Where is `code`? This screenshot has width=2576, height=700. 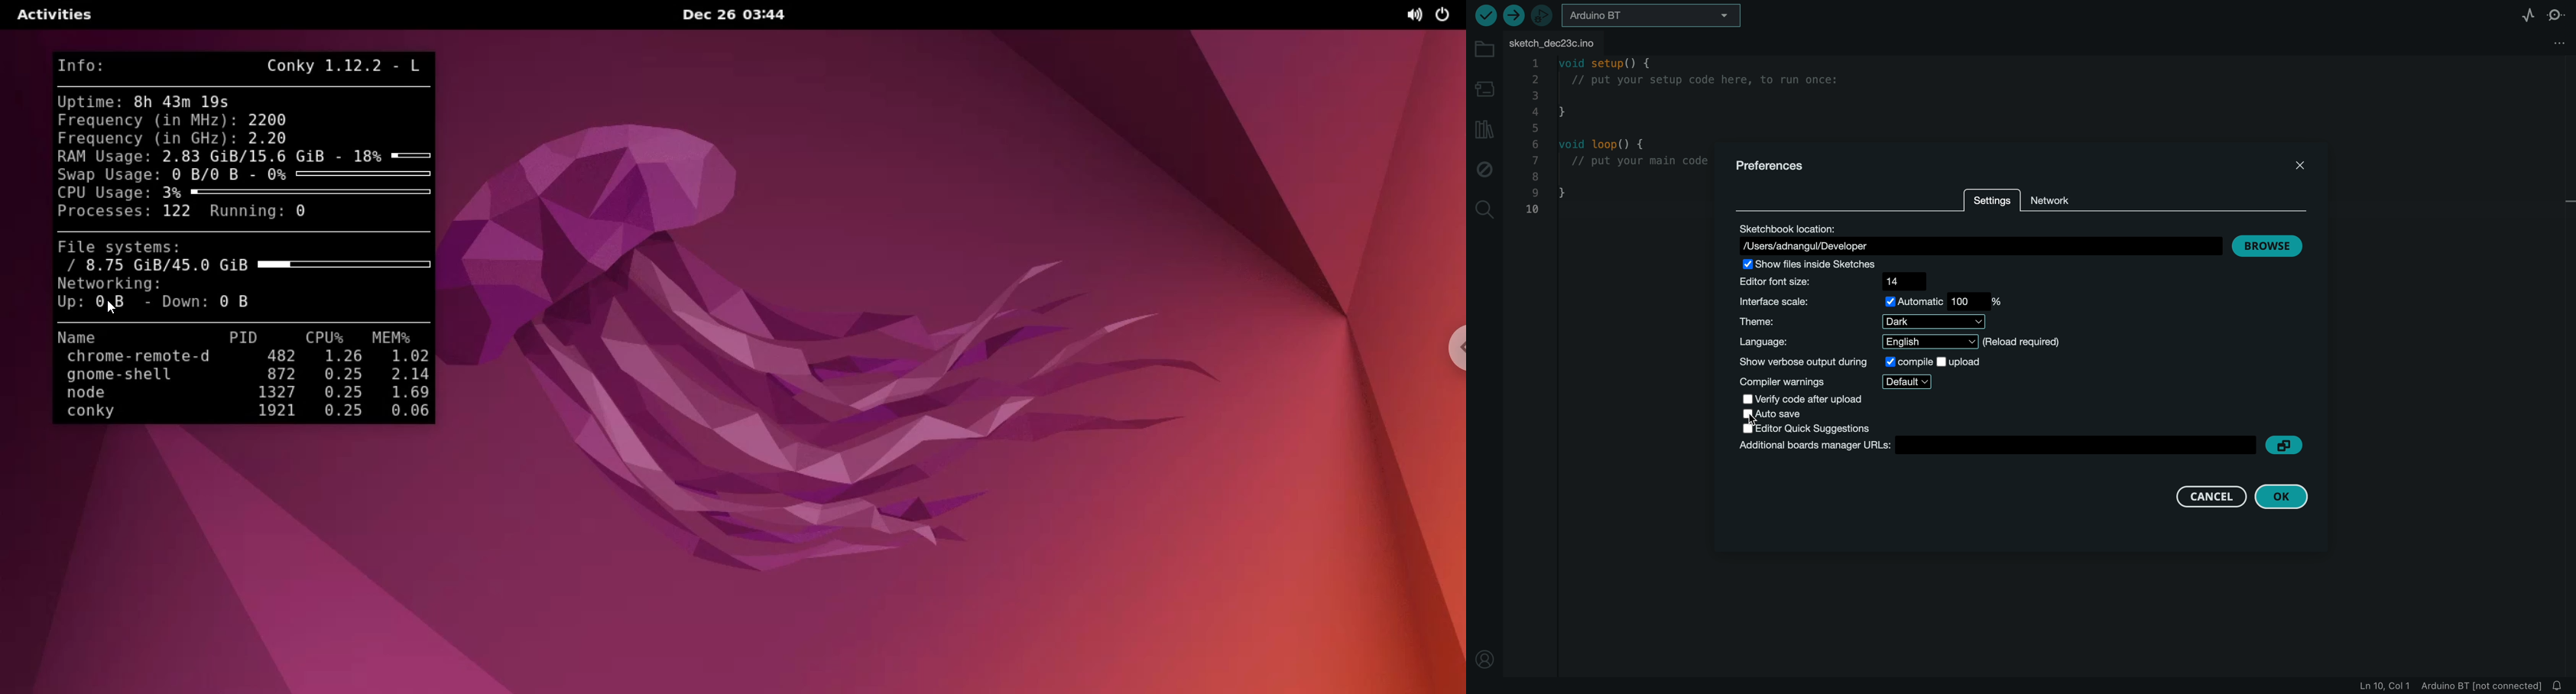 code is located at coordinates (1615, 140).